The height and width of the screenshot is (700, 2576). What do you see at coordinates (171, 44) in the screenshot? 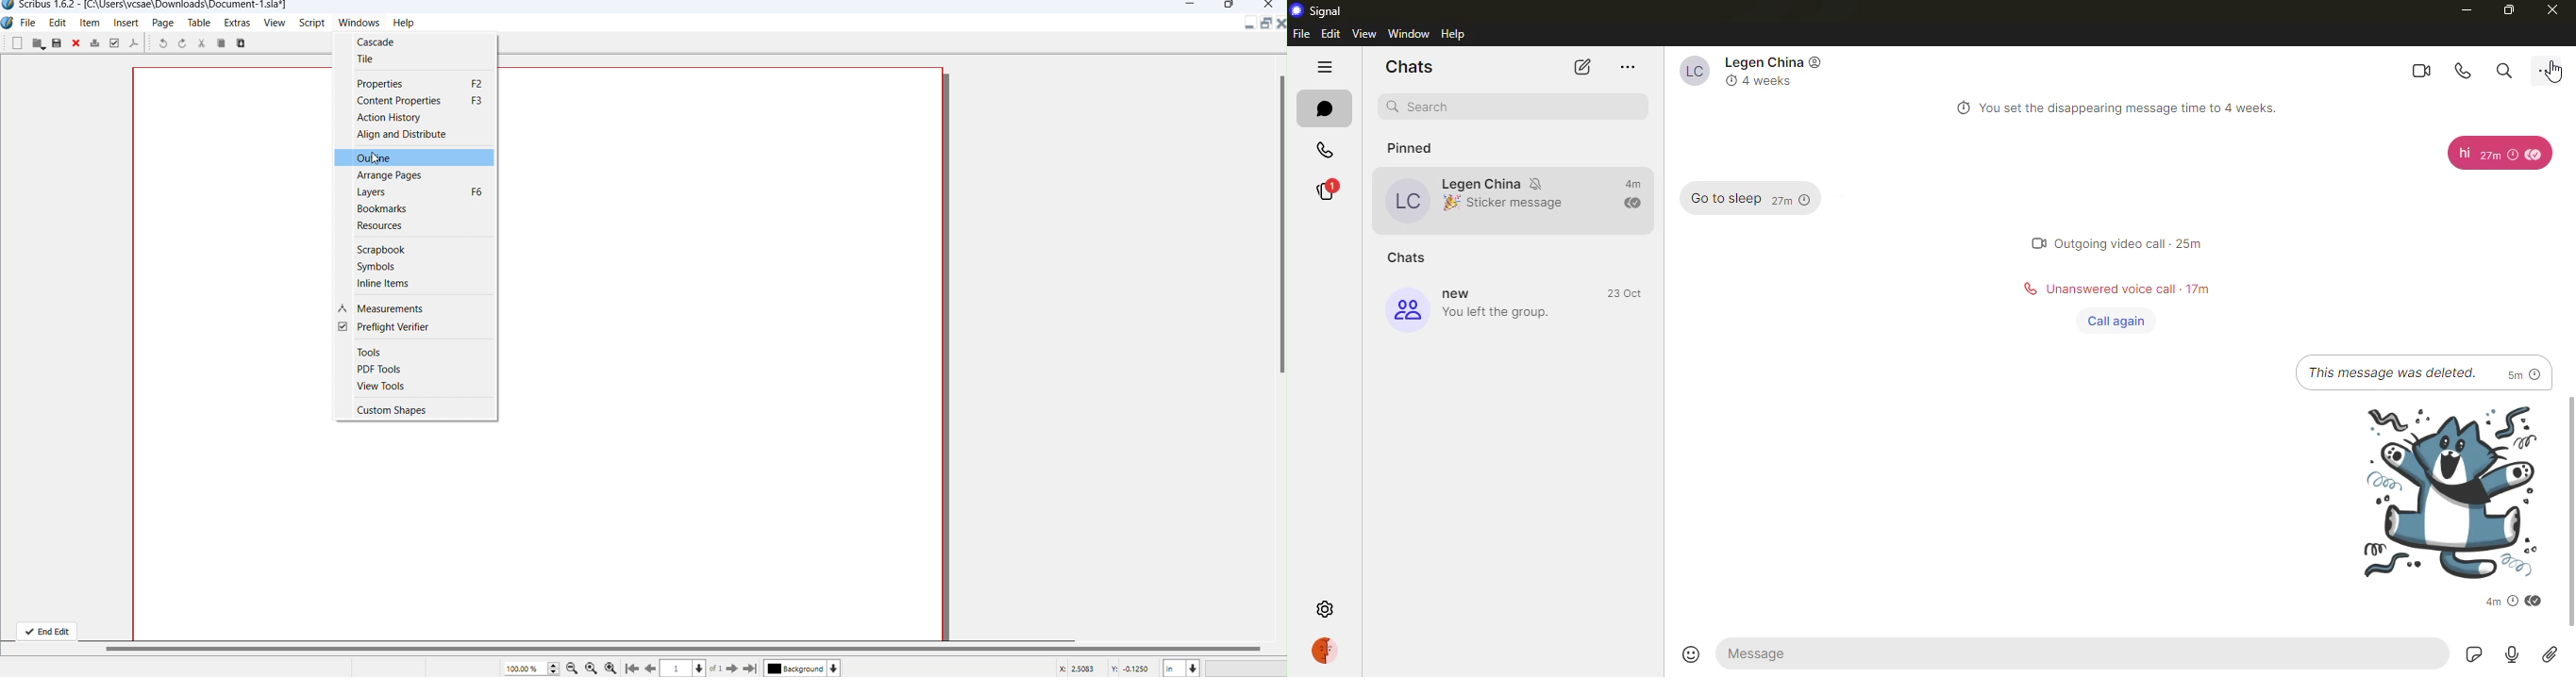
I see `` at bounding box center [171, 44].